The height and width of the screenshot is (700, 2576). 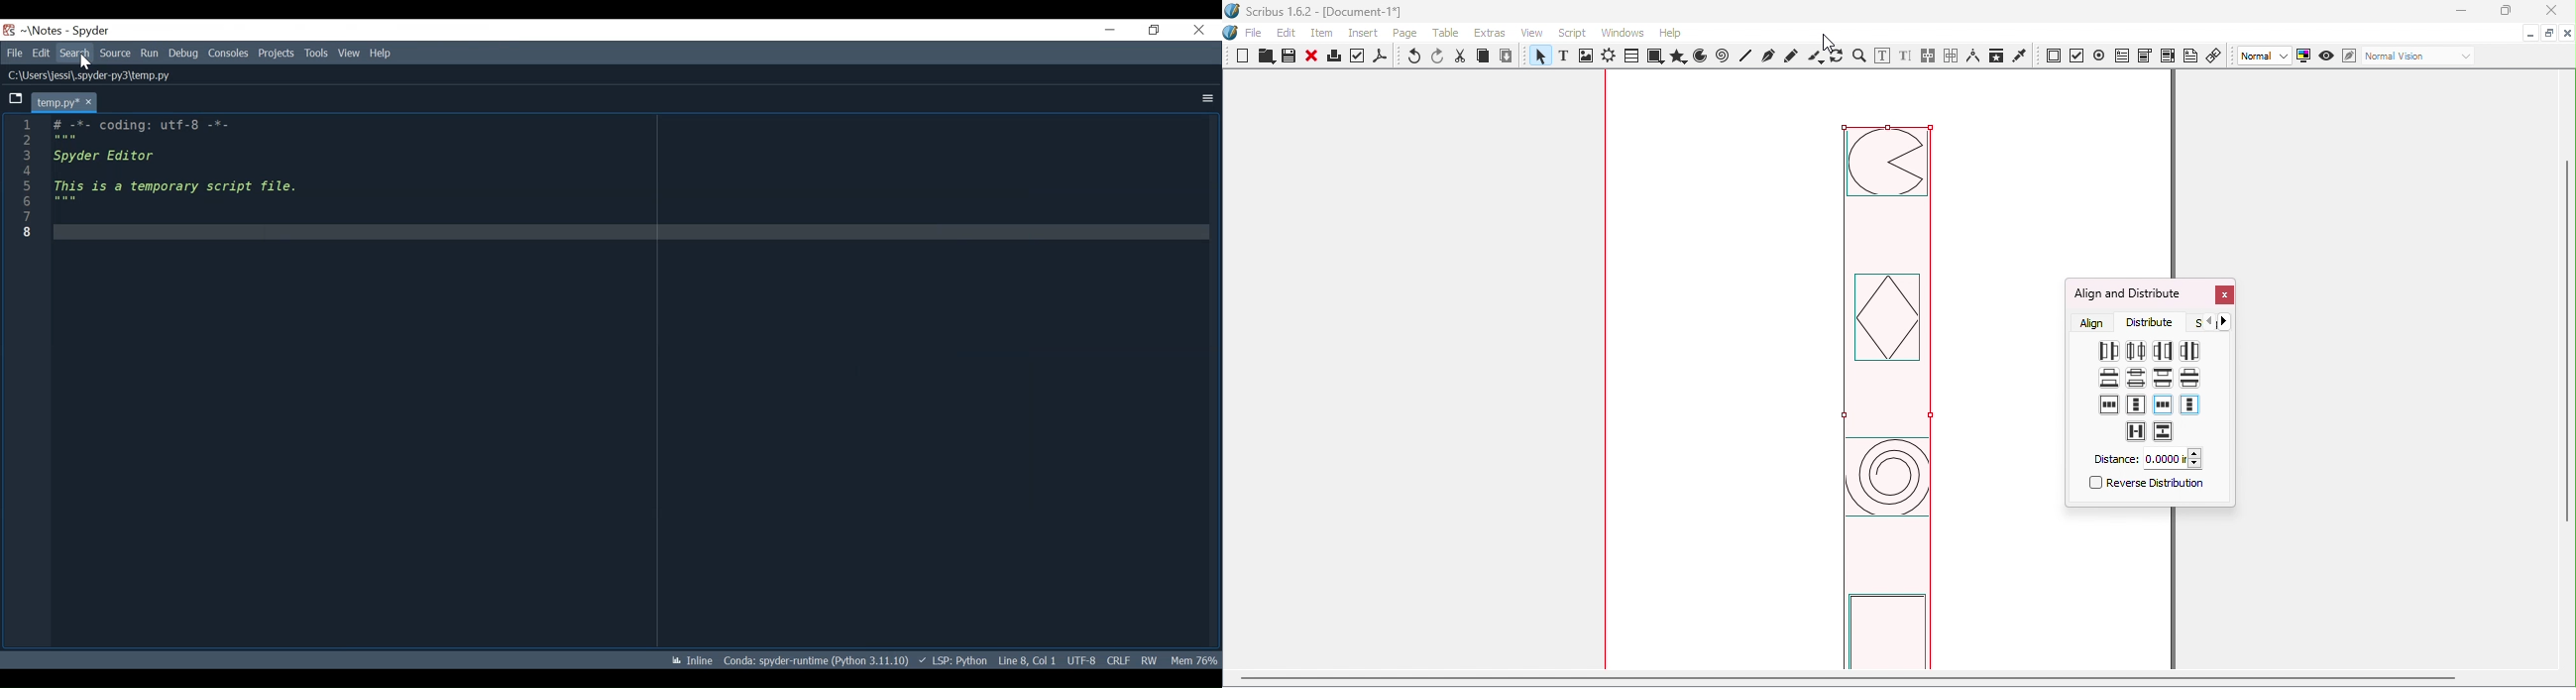 I want to click on Print, so click(x=1333, y=58).